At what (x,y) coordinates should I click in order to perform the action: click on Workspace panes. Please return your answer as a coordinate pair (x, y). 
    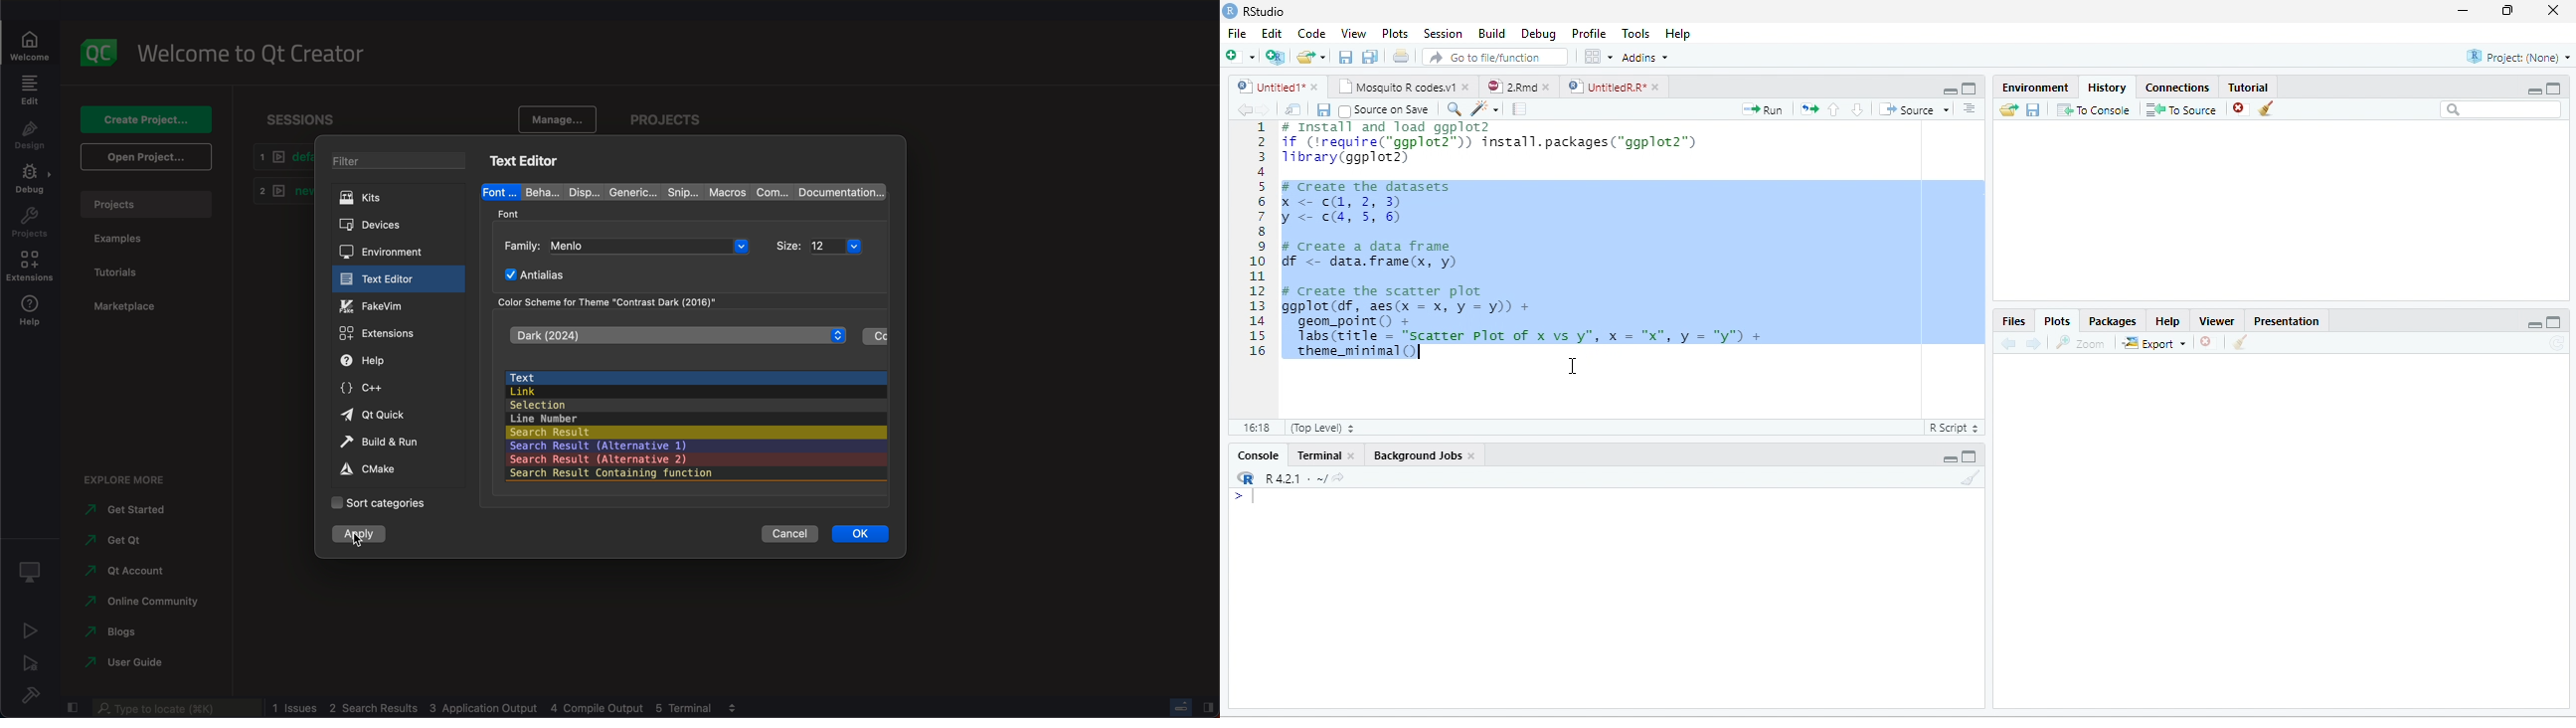
    Looking at the image, I should click on (1597, 56).